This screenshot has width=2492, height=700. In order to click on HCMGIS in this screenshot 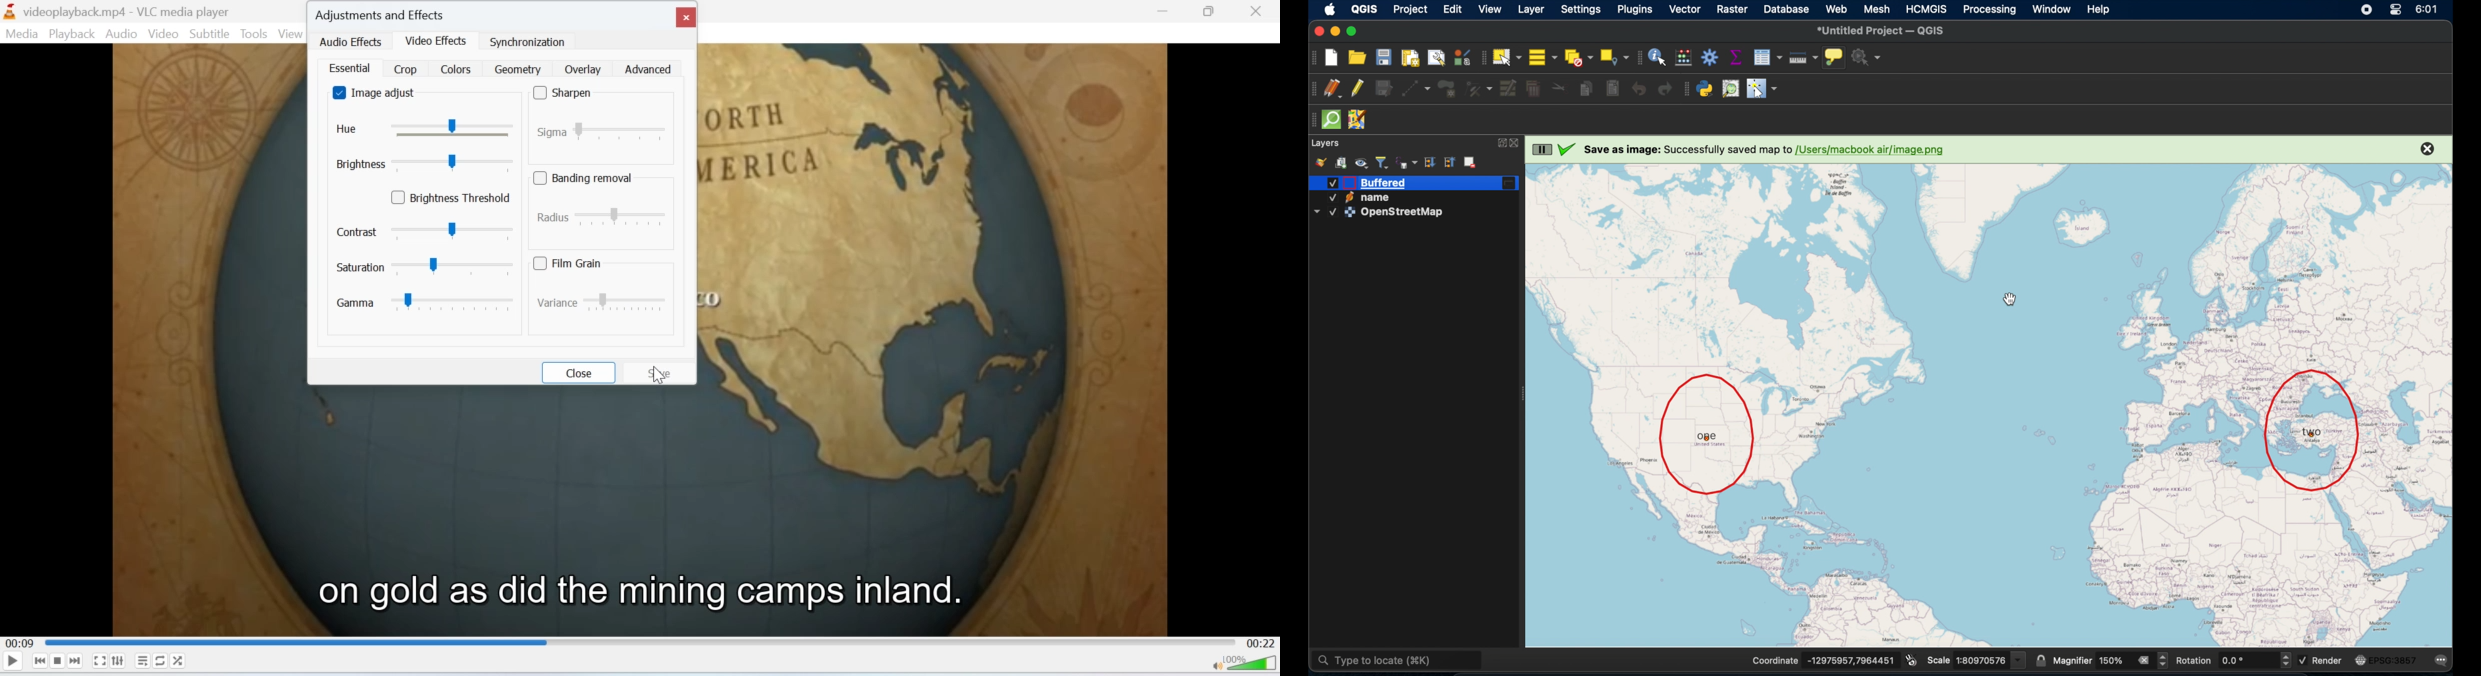, I will do `click(1928, 9)`.